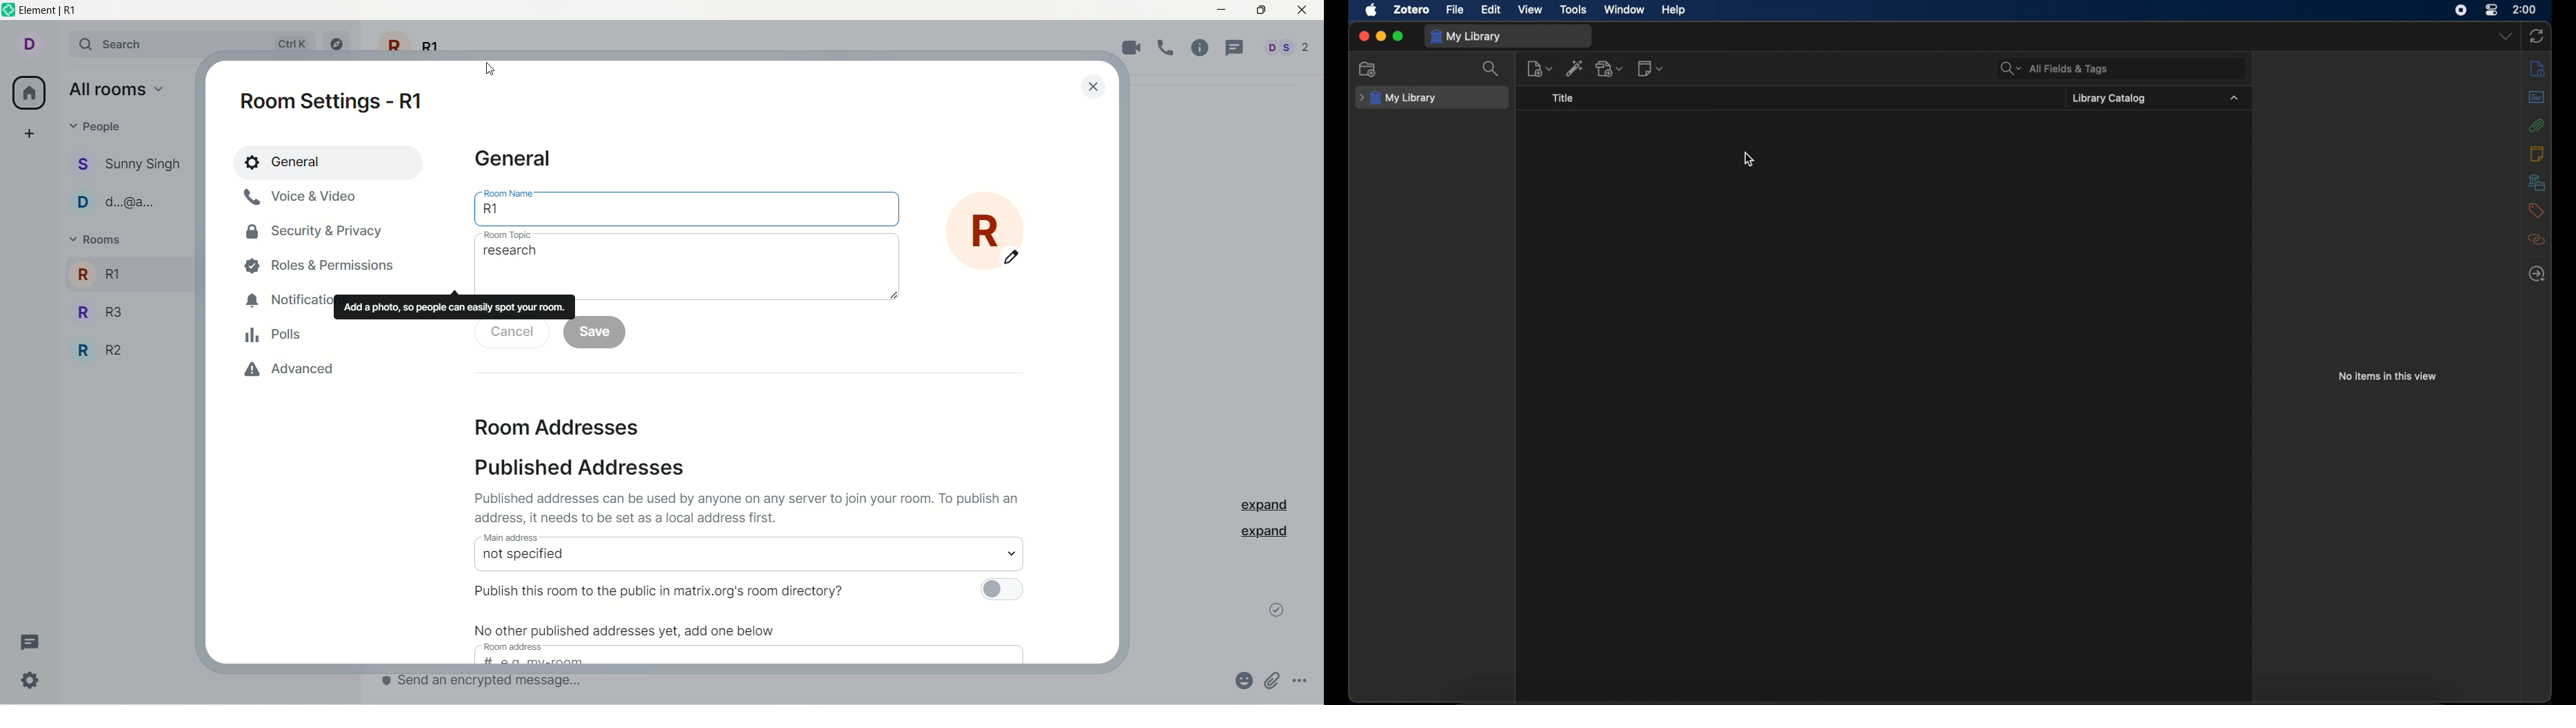  Describe the element at coordinates (1237, 47) in the screenshot. I see `threads` at that location.